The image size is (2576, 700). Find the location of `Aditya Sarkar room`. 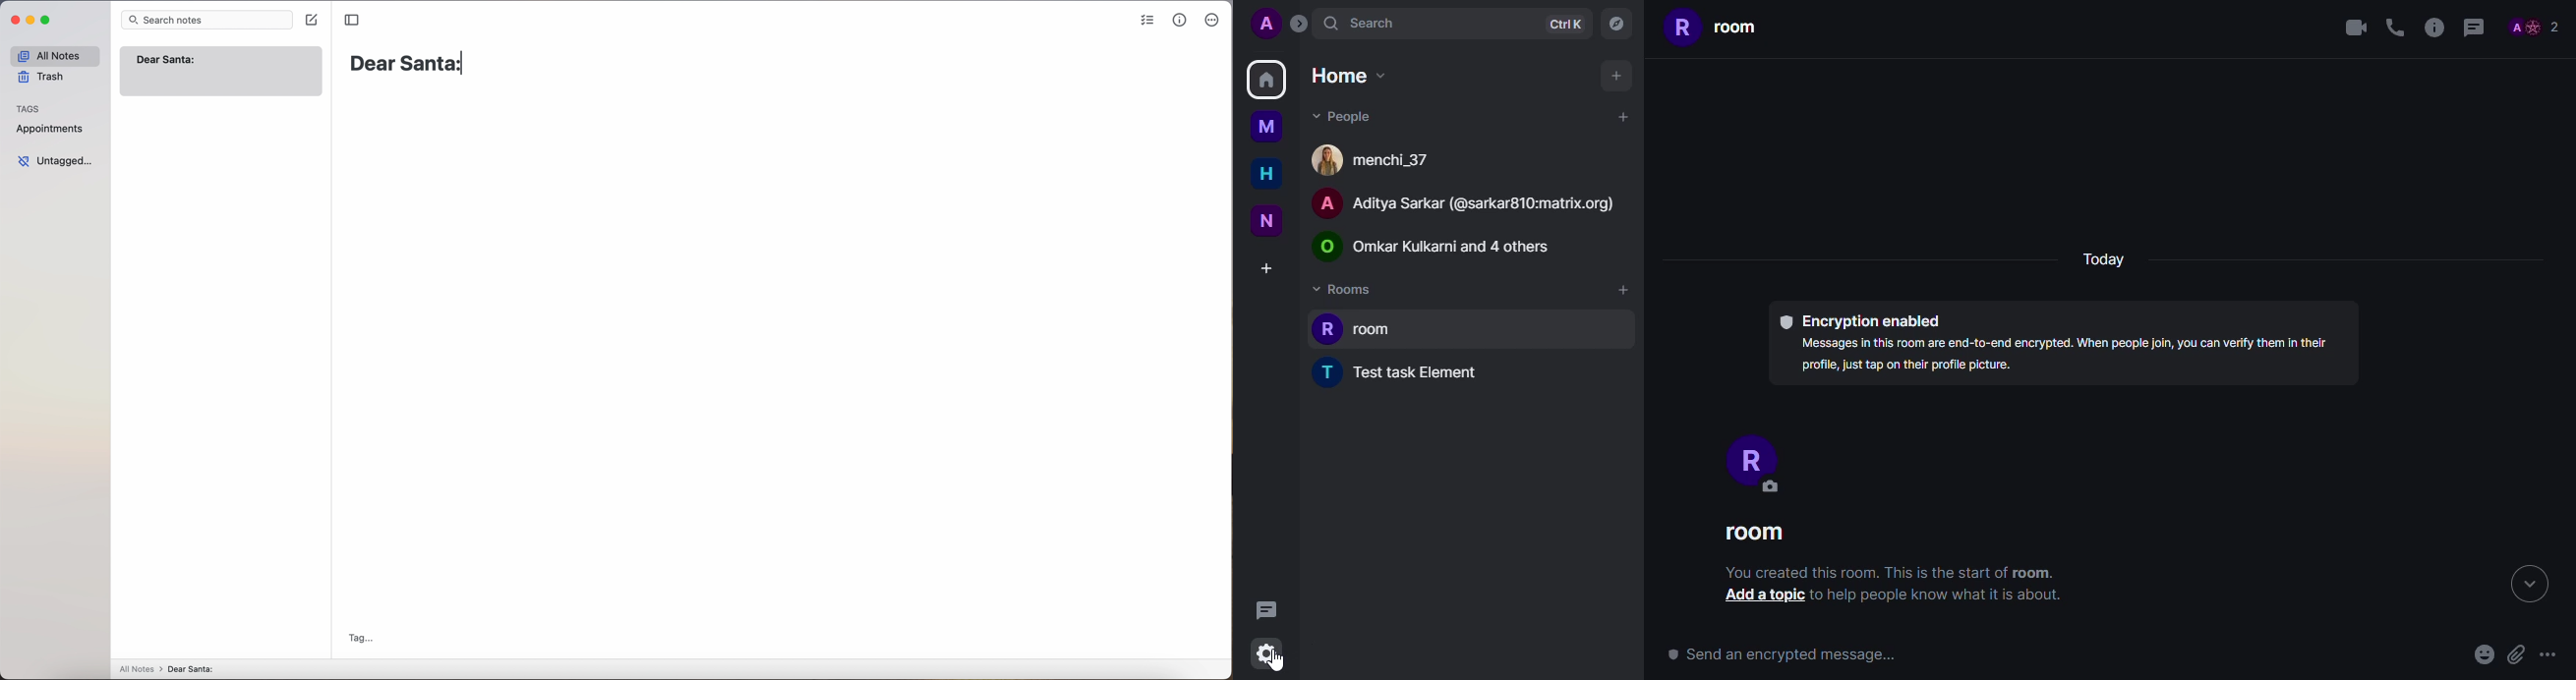

Aditya Sarkar room is located at coordinates (1475, 202).